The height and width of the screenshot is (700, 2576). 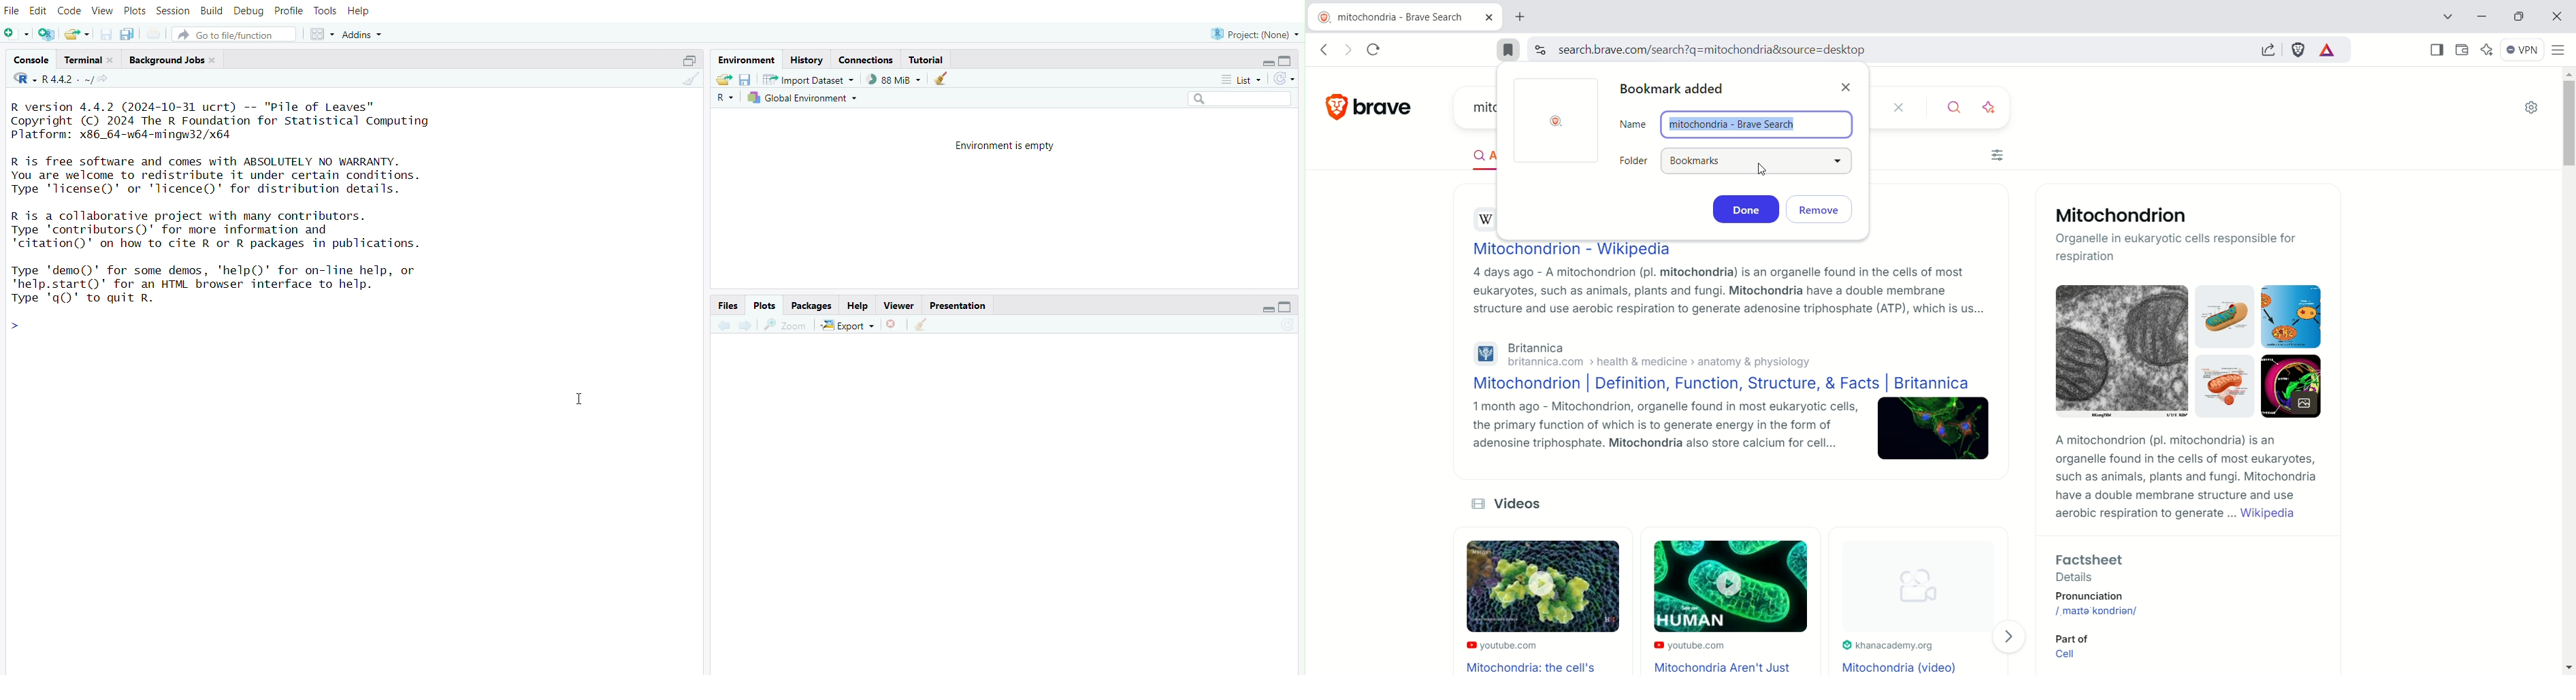 What do you see at coordinates (114, 59) in the screenshot?
I see `close` at bounding box center [114, 59].